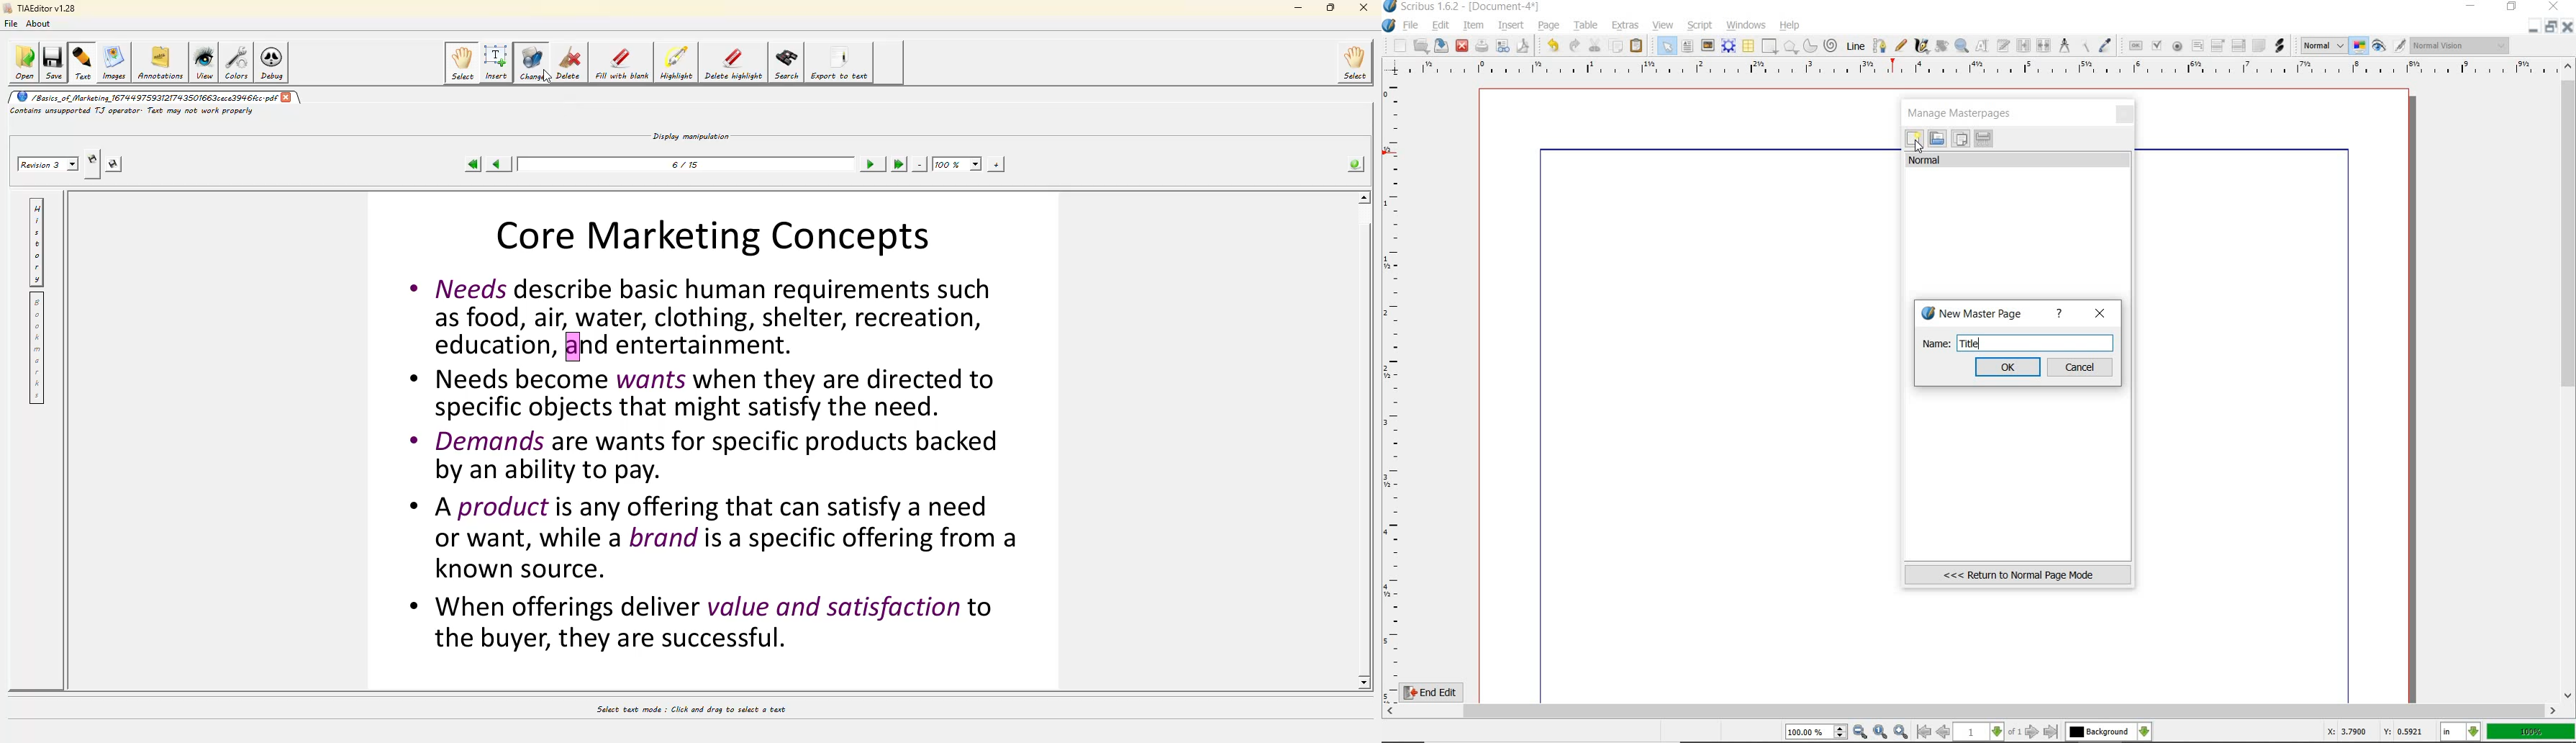 This screenshot has width=2576, height=756. Describe the element at coordinates (1463, 7) in the screenshot. I see `Scribus 1.6.2 - [Document-4*]` at that location.